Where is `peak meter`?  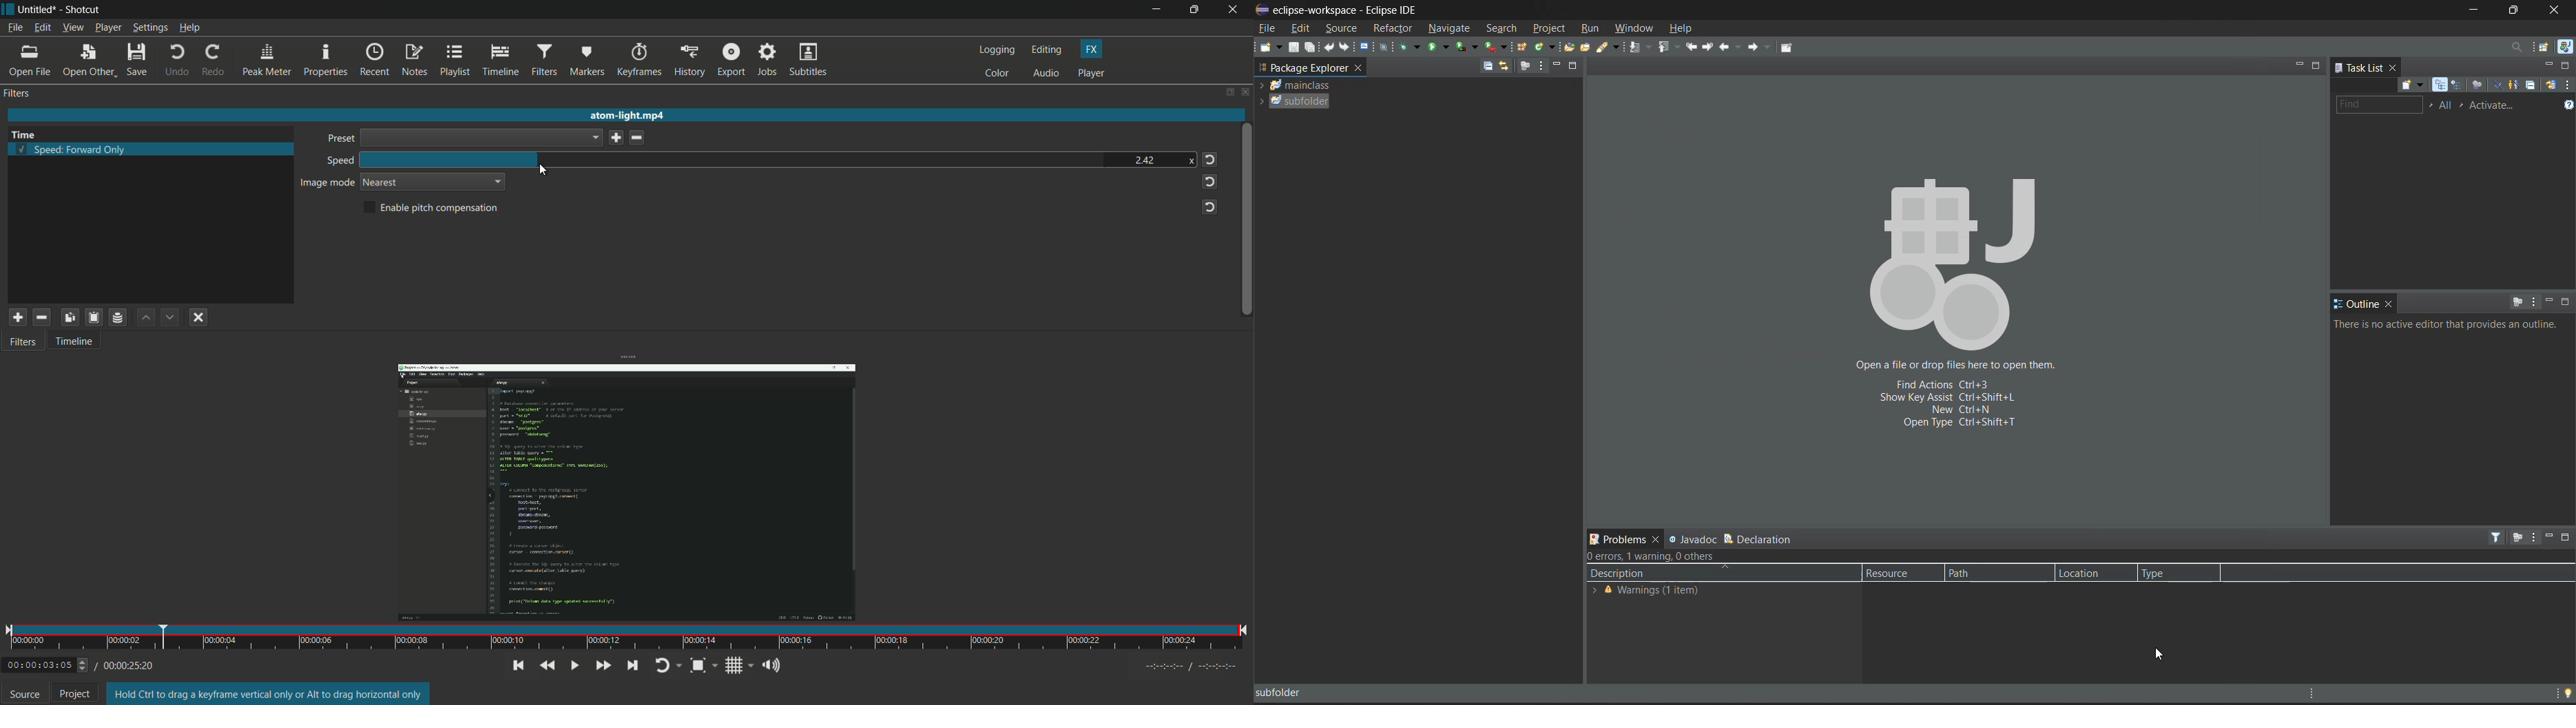 peak meter is located at coordinates (265, 61).